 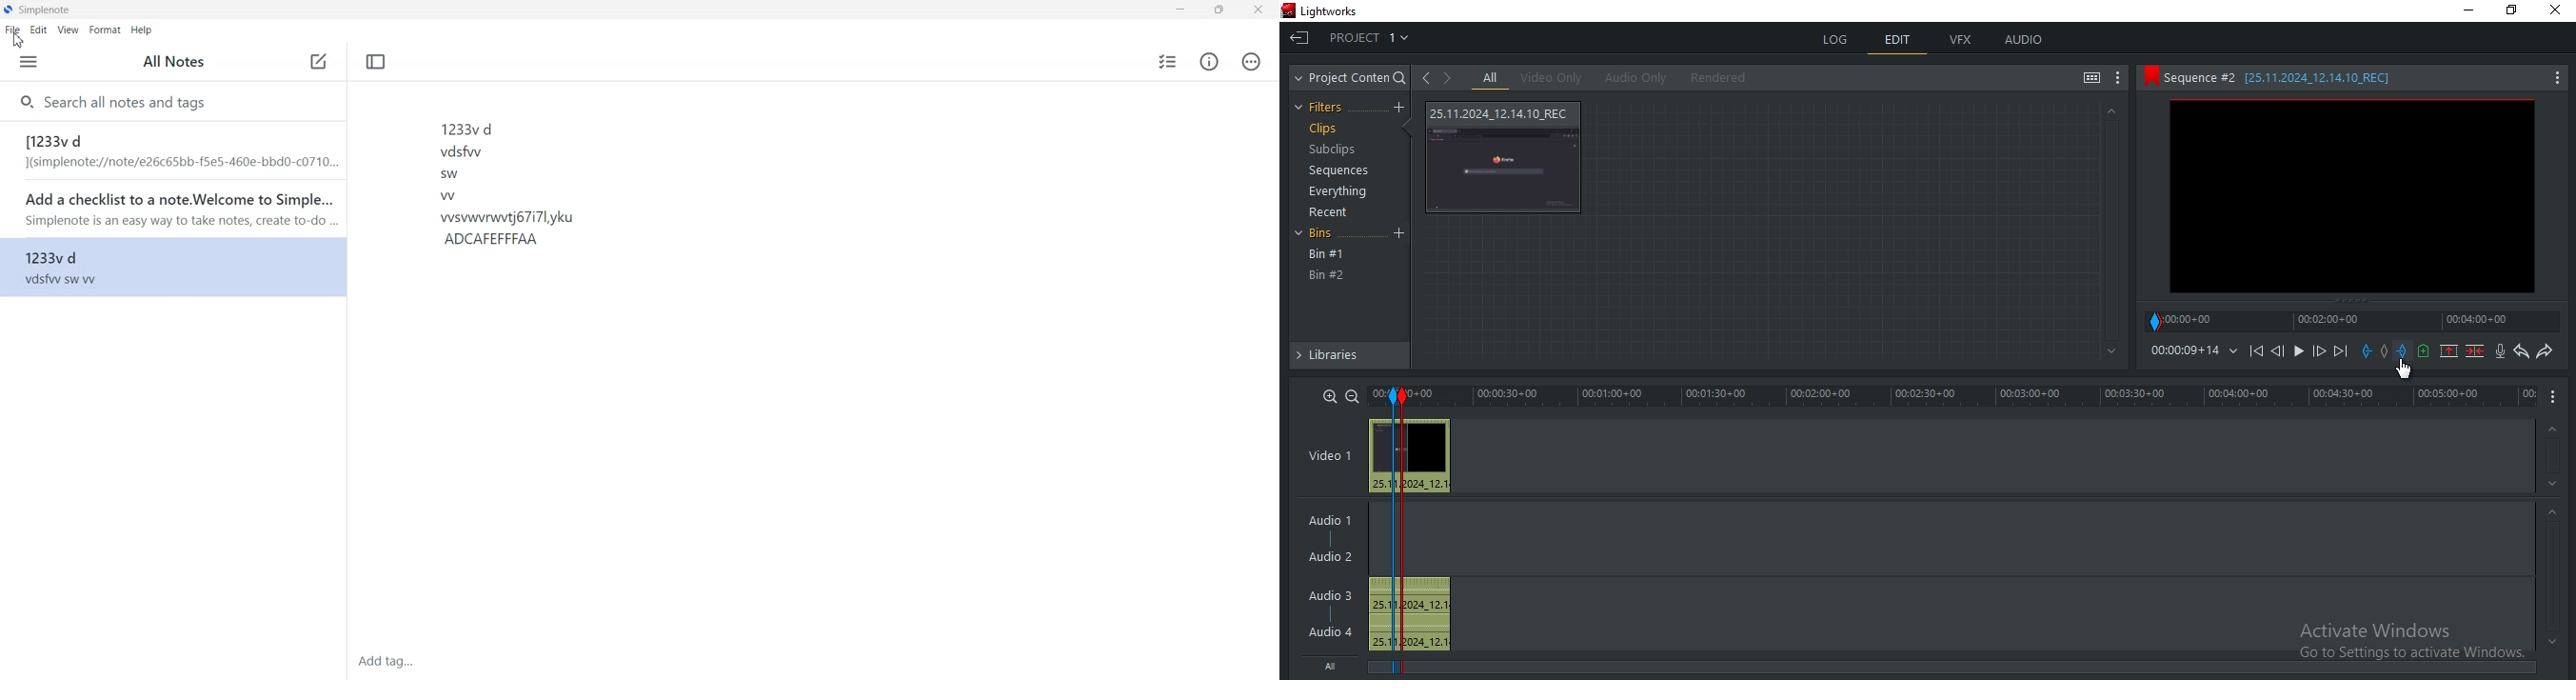 What do you see at coordinates (1166, 62) in the screenshot?
I see `Insert checklist` at bounding box center [1166, 62].